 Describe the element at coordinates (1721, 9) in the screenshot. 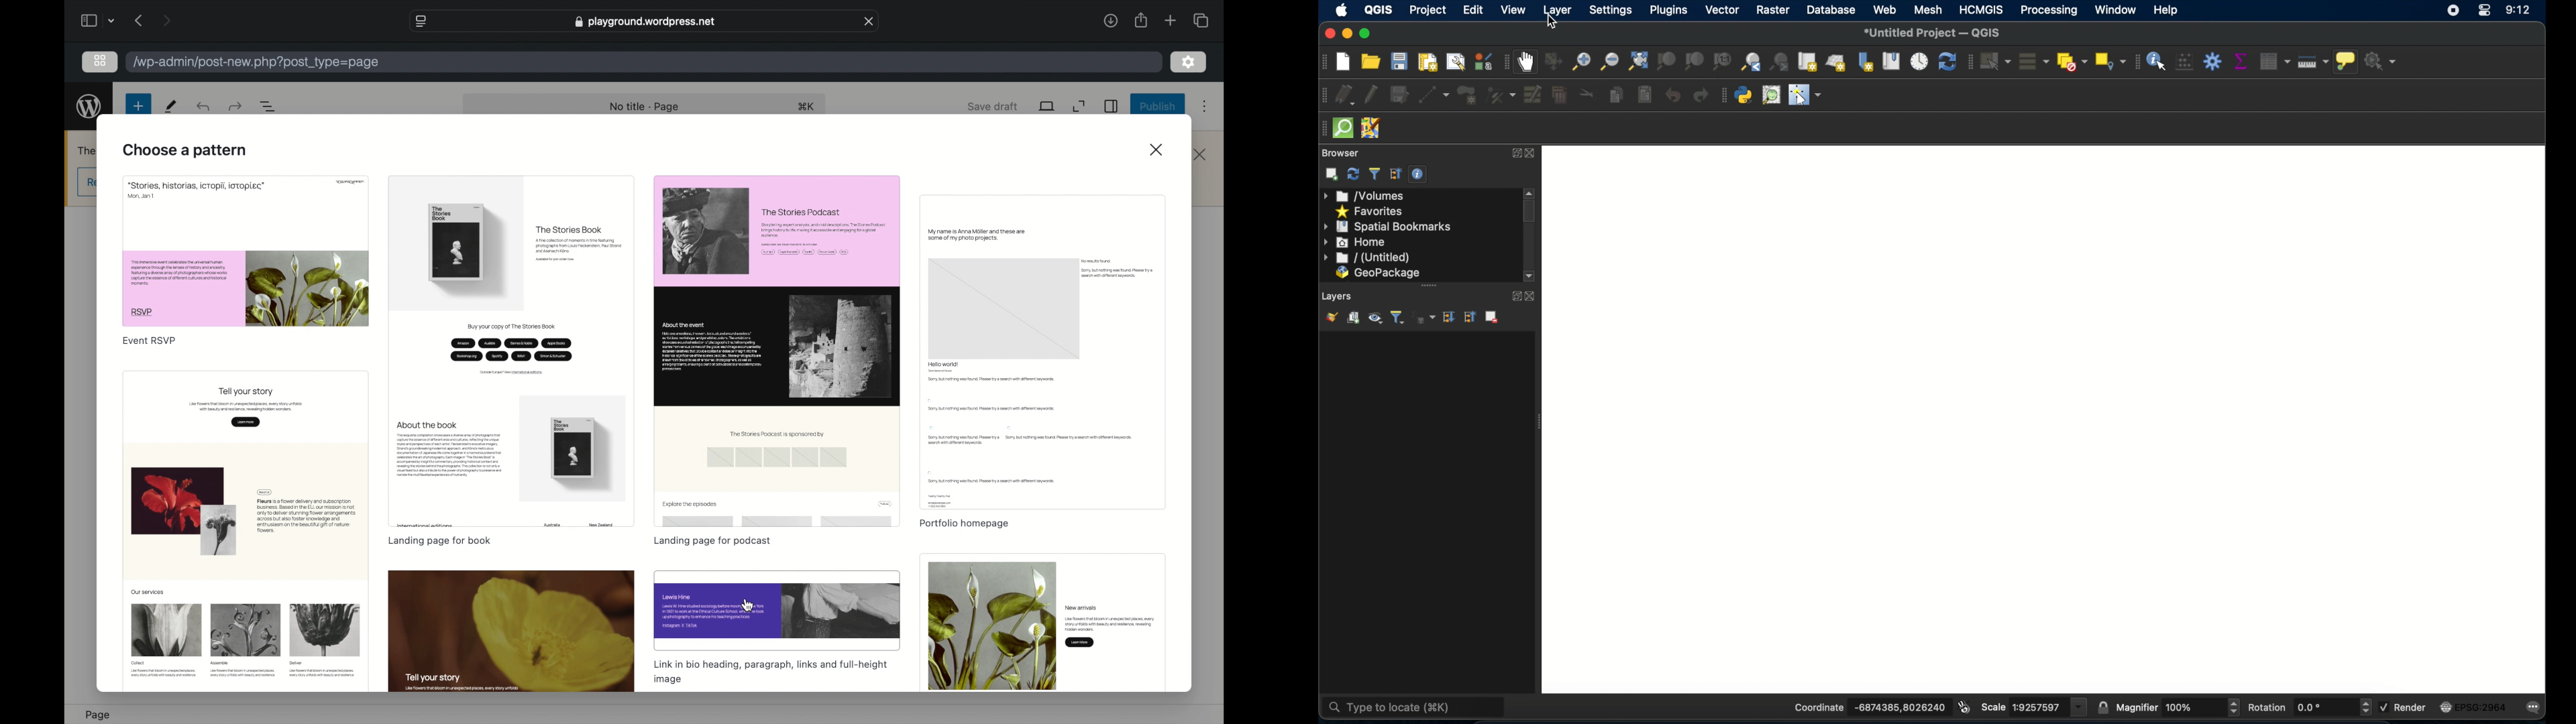

I see `vector` at that location.